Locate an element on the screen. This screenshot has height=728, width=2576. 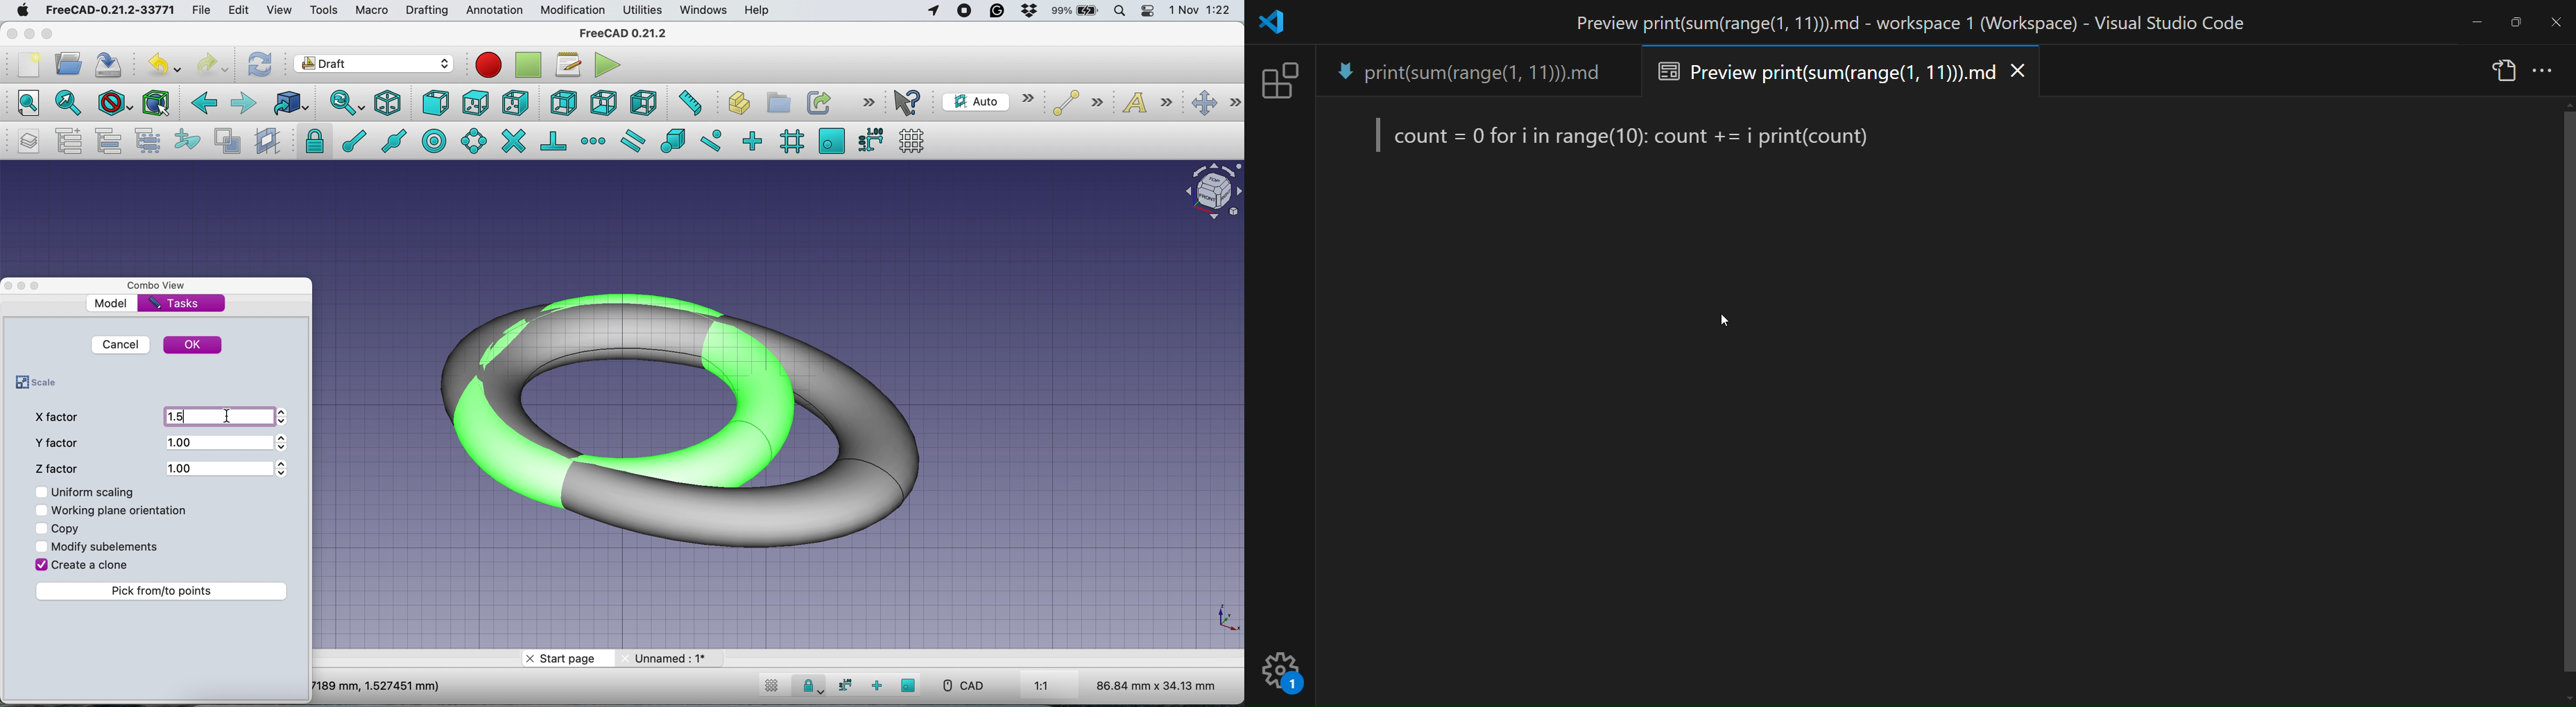
refresh is located at coordinates (261, 65).